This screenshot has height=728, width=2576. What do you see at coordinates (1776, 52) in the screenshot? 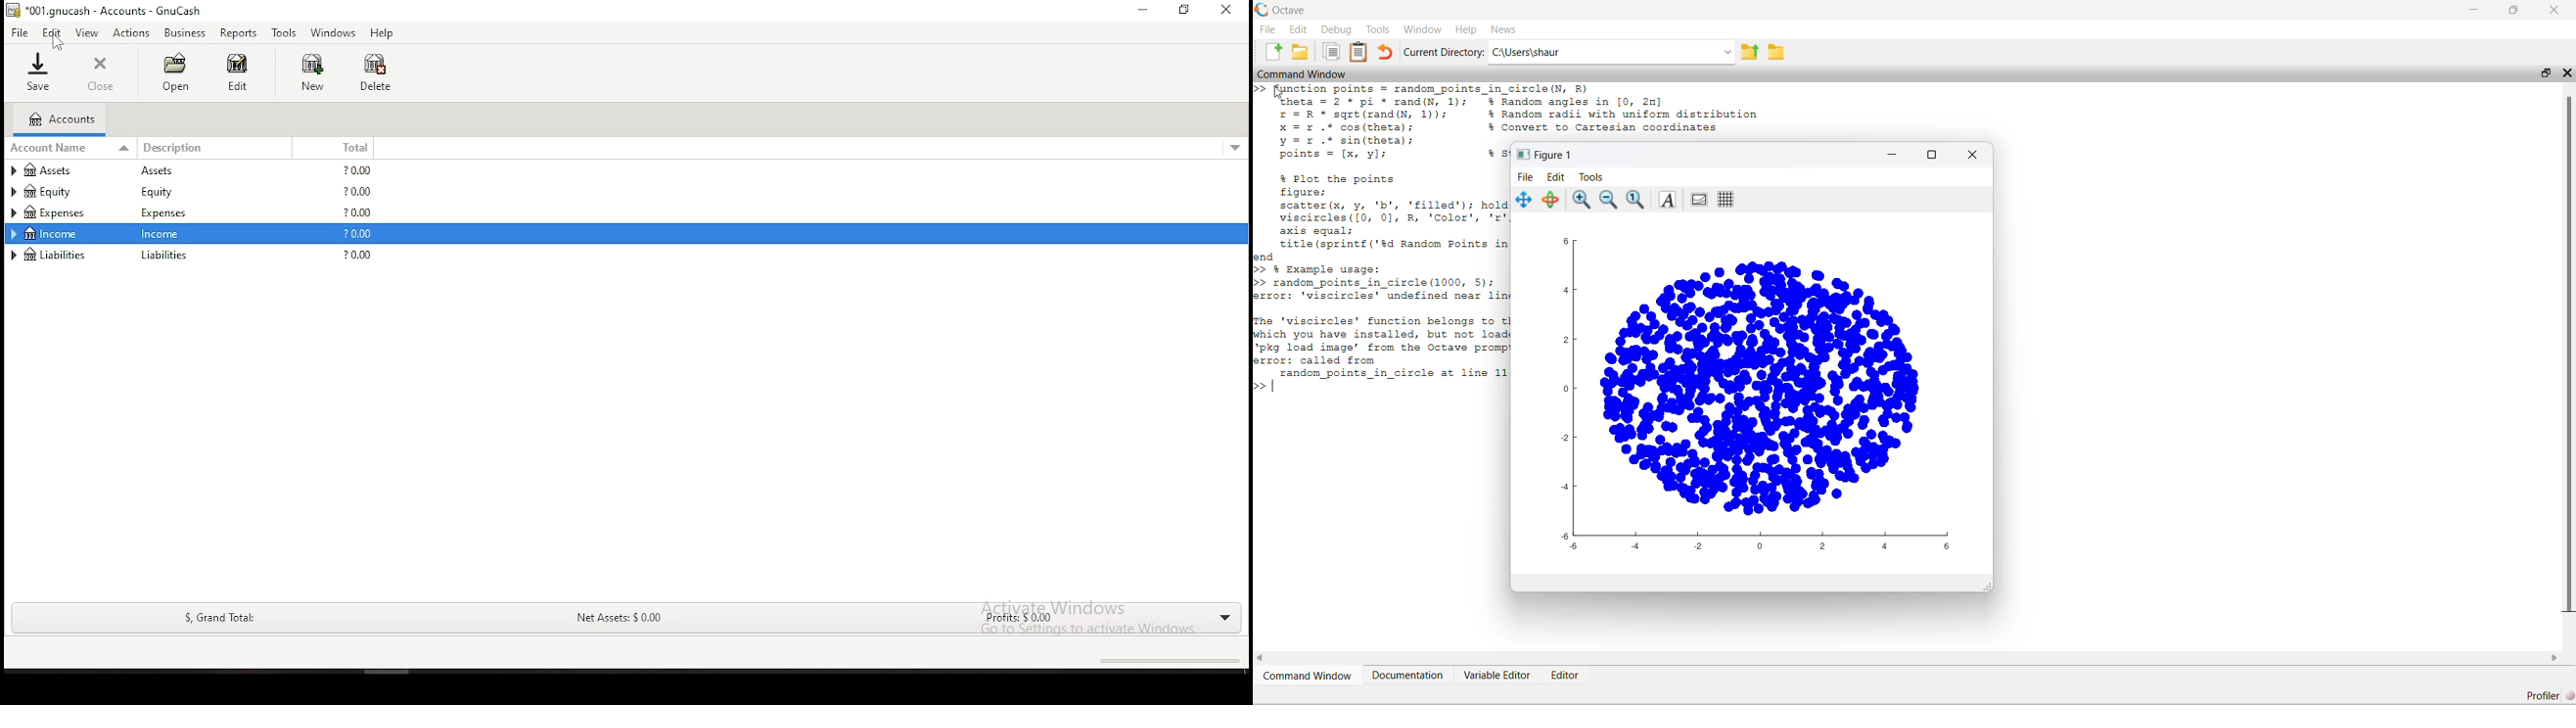
I see `Browse Directions` at bounding box center [1776, 52].